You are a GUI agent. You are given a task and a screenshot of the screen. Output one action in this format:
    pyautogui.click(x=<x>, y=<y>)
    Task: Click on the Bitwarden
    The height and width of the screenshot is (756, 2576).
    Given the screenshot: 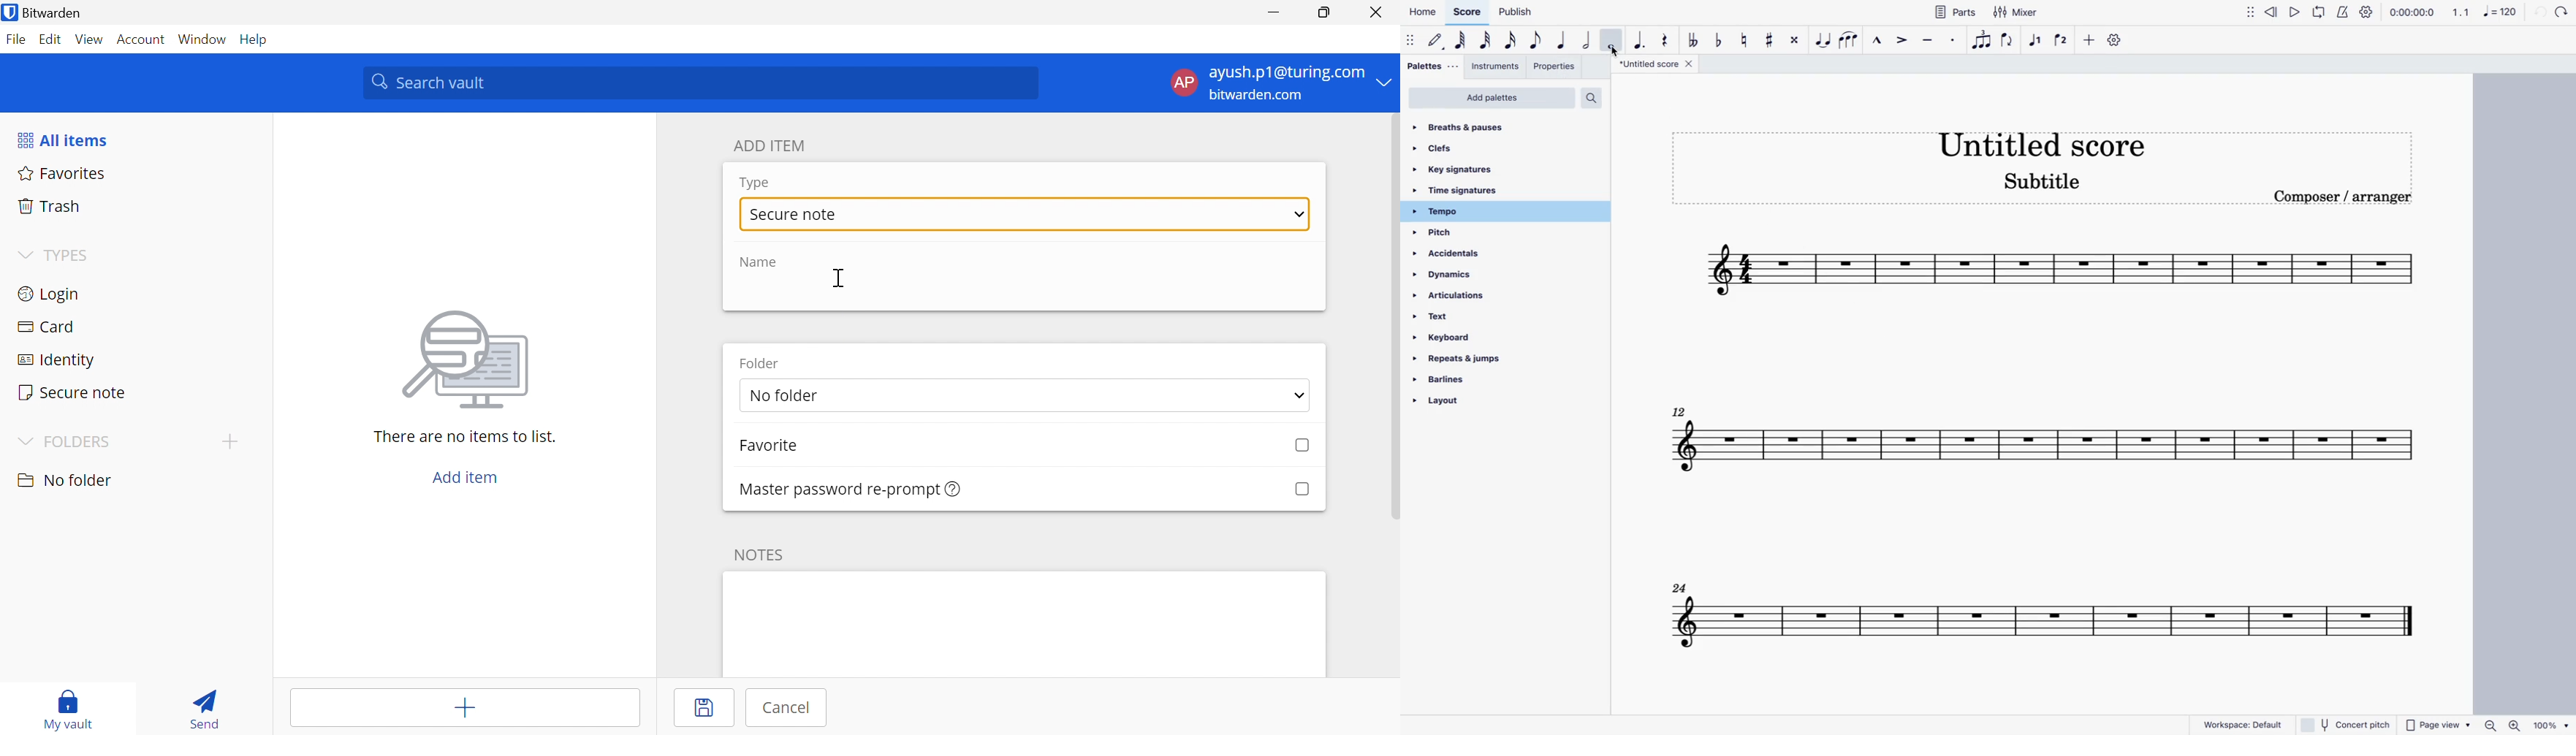 What is the action you would take?
    pyautogui.click(x=63, y=13)
    